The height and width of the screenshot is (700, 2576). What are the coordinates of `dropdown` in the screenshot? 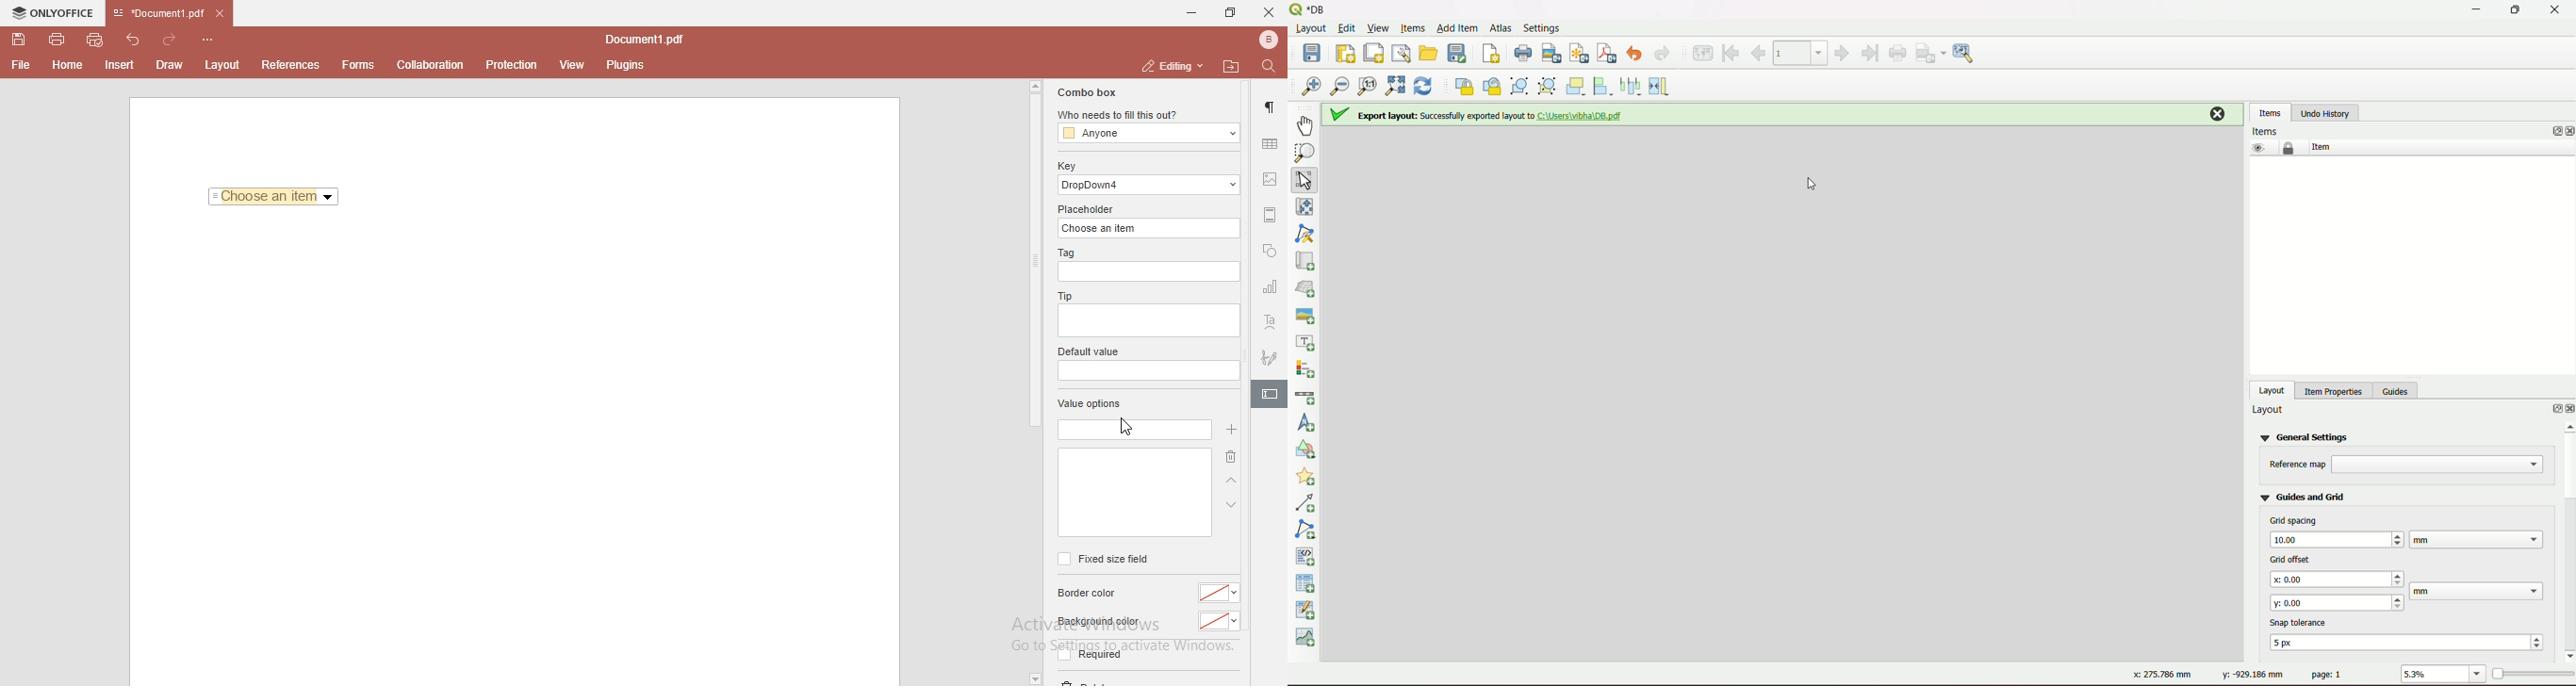 It's located at (1034, 678).